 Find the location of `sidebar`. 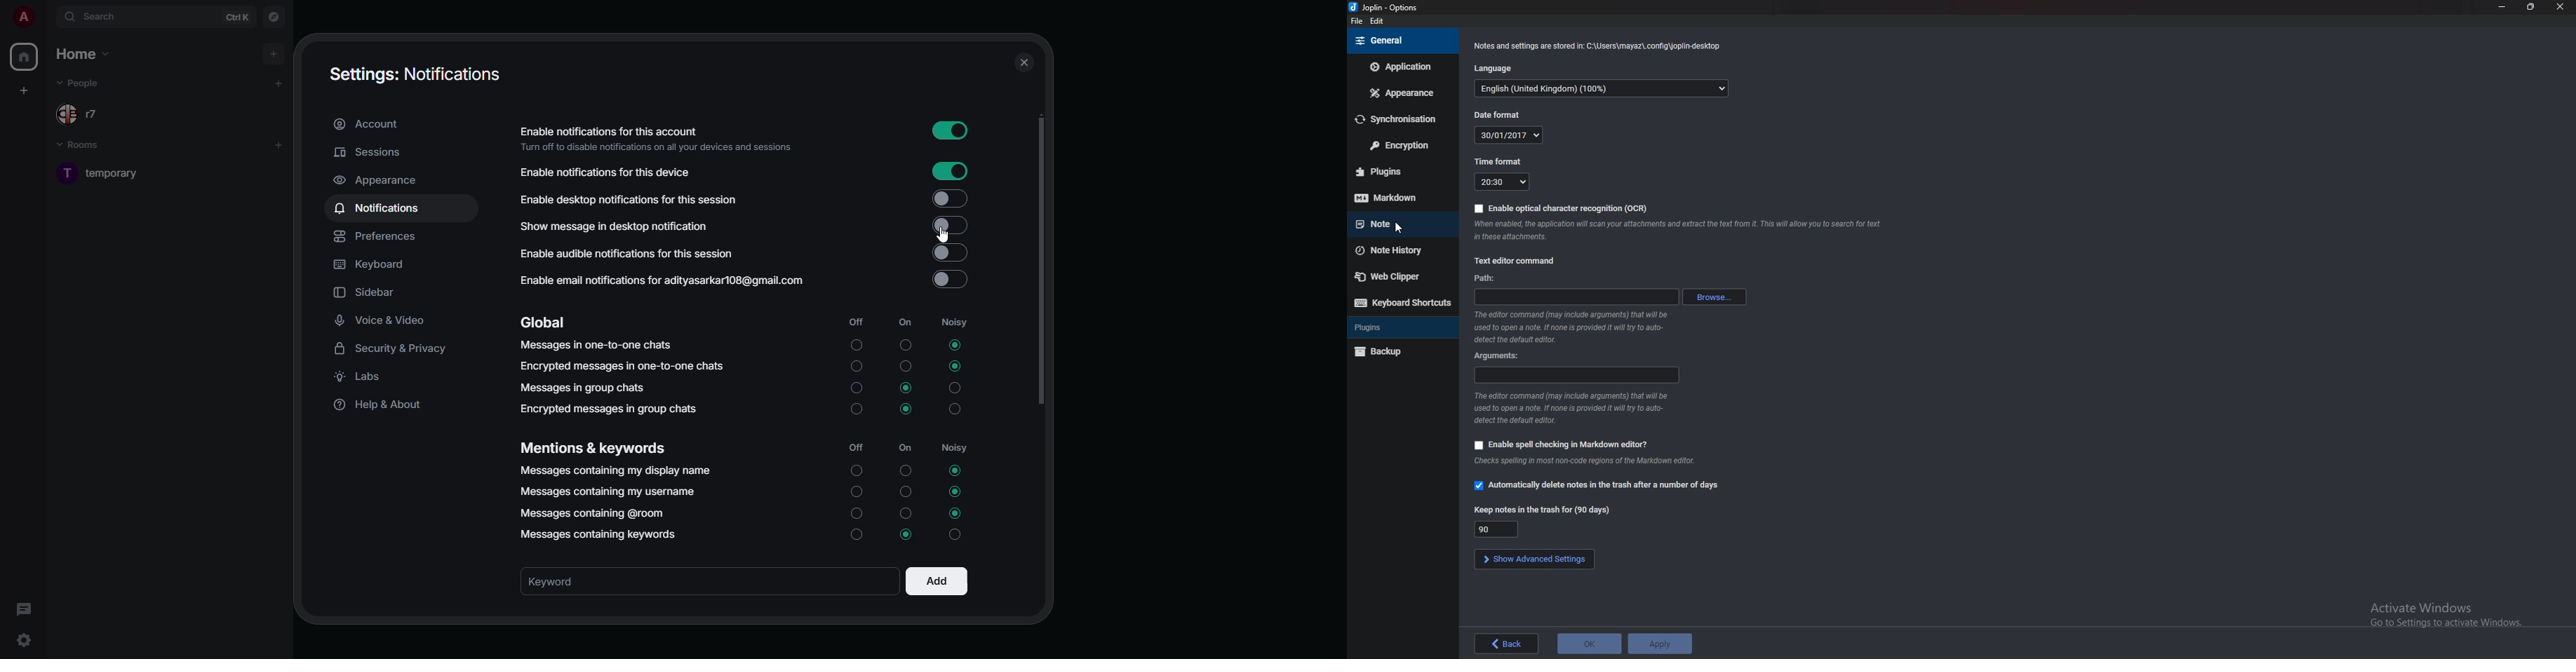

sidebar is located at coordinates (369, 293).